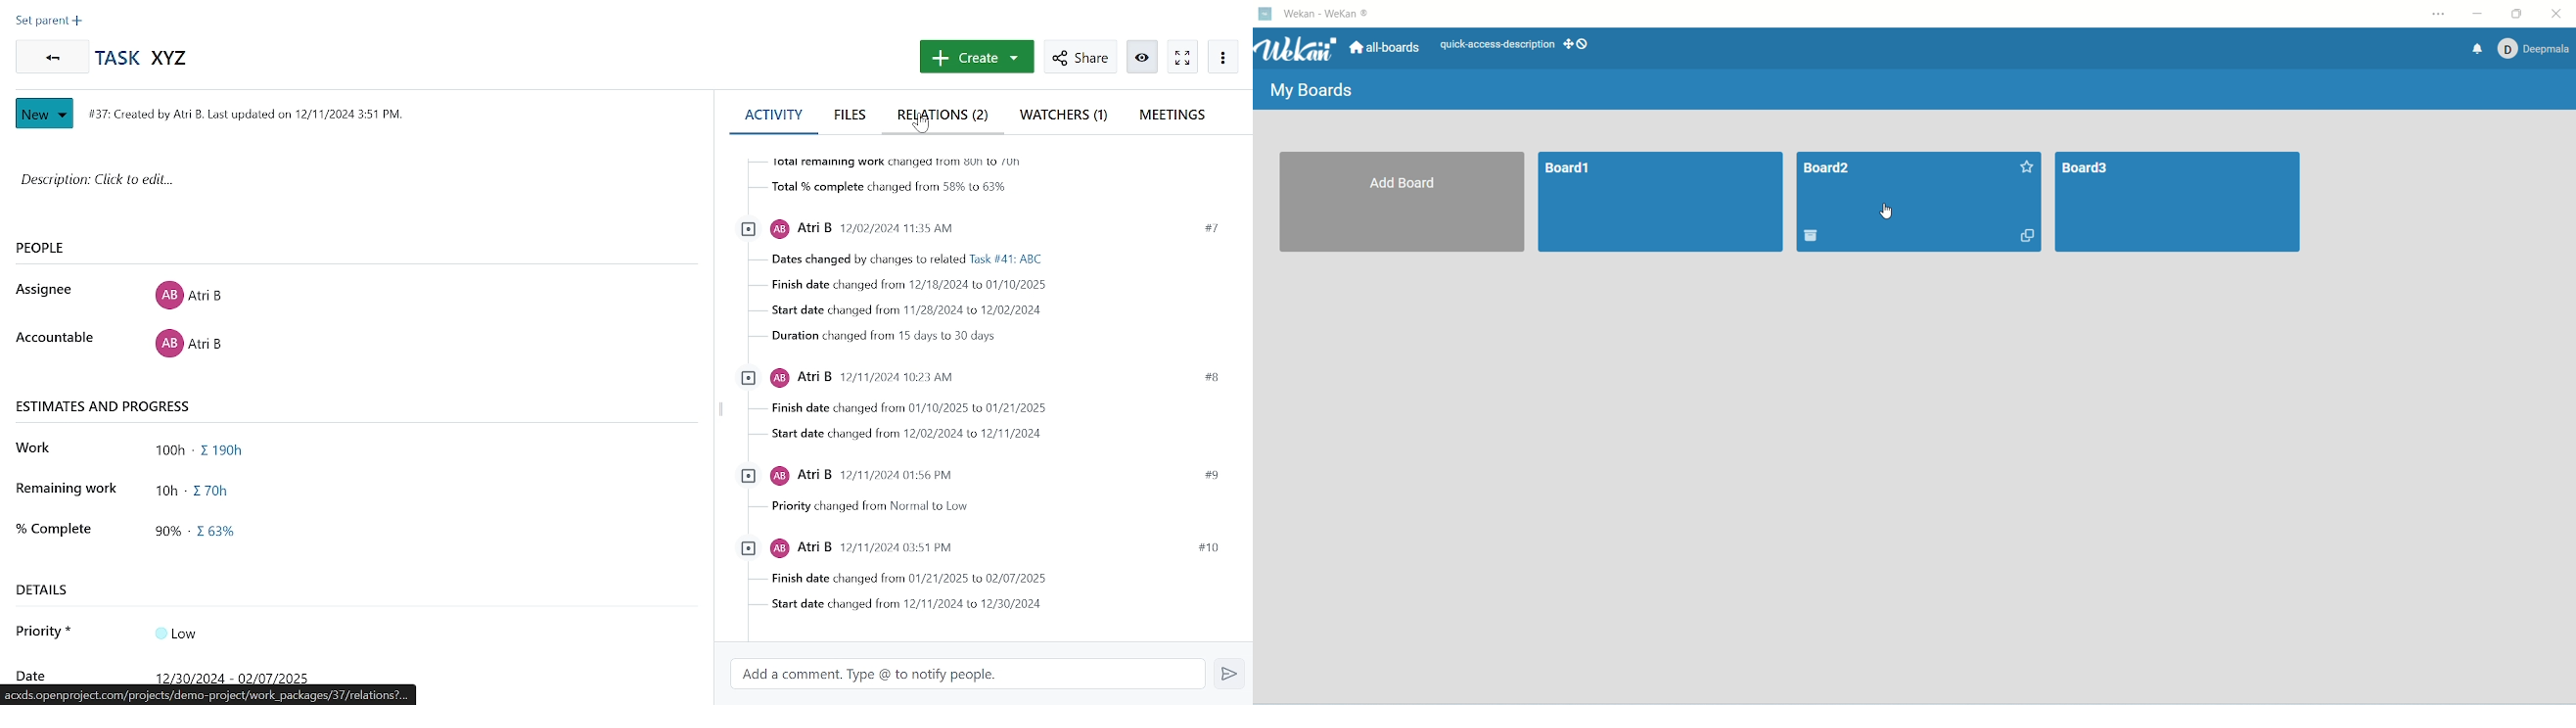  I want to click on logo, so click(1264, 14).